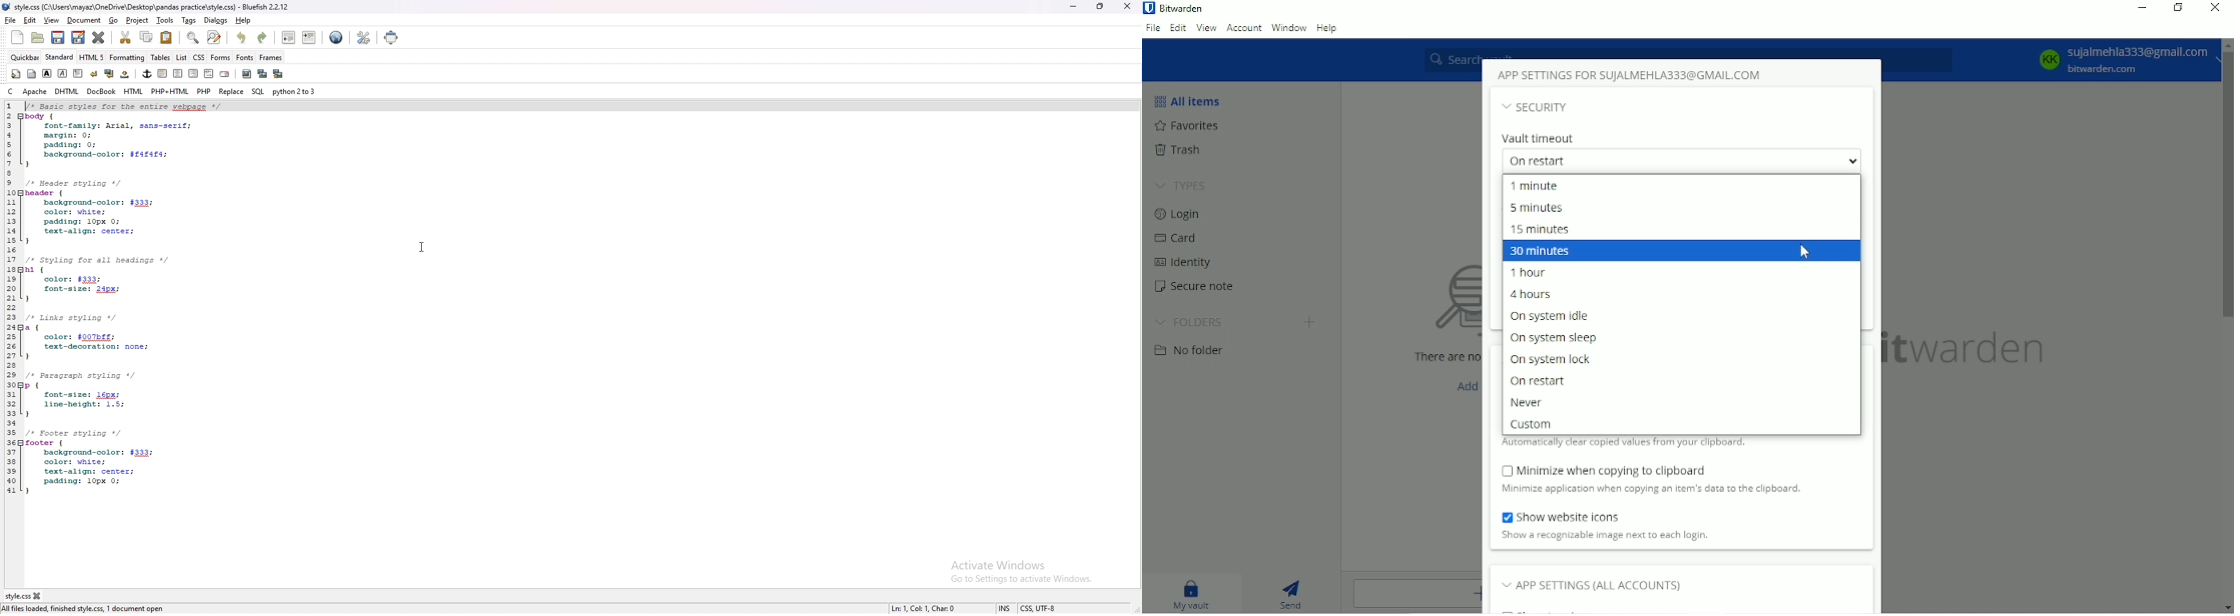  What do you see at coordinates (47, 74) in the screenshot?
I see `bold` at bounding box center [47, 74].